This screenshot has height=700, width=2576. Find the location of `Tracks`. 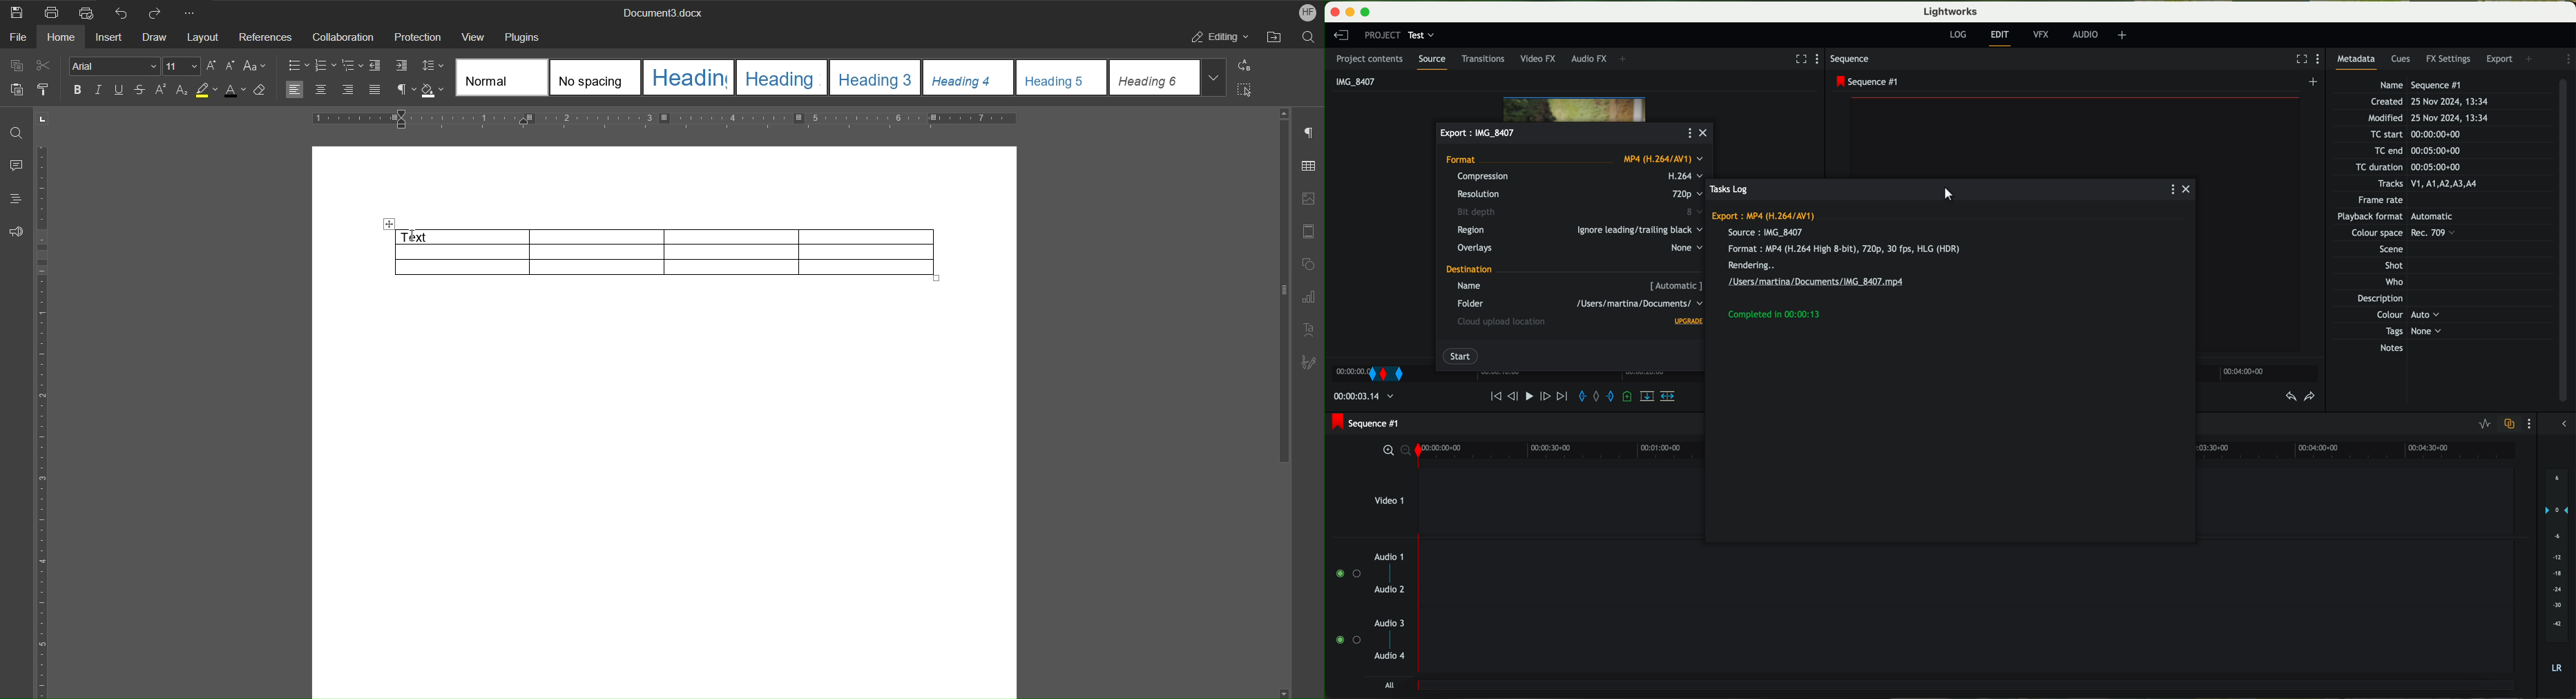

Tracks is located at coordinates (2426, 184).